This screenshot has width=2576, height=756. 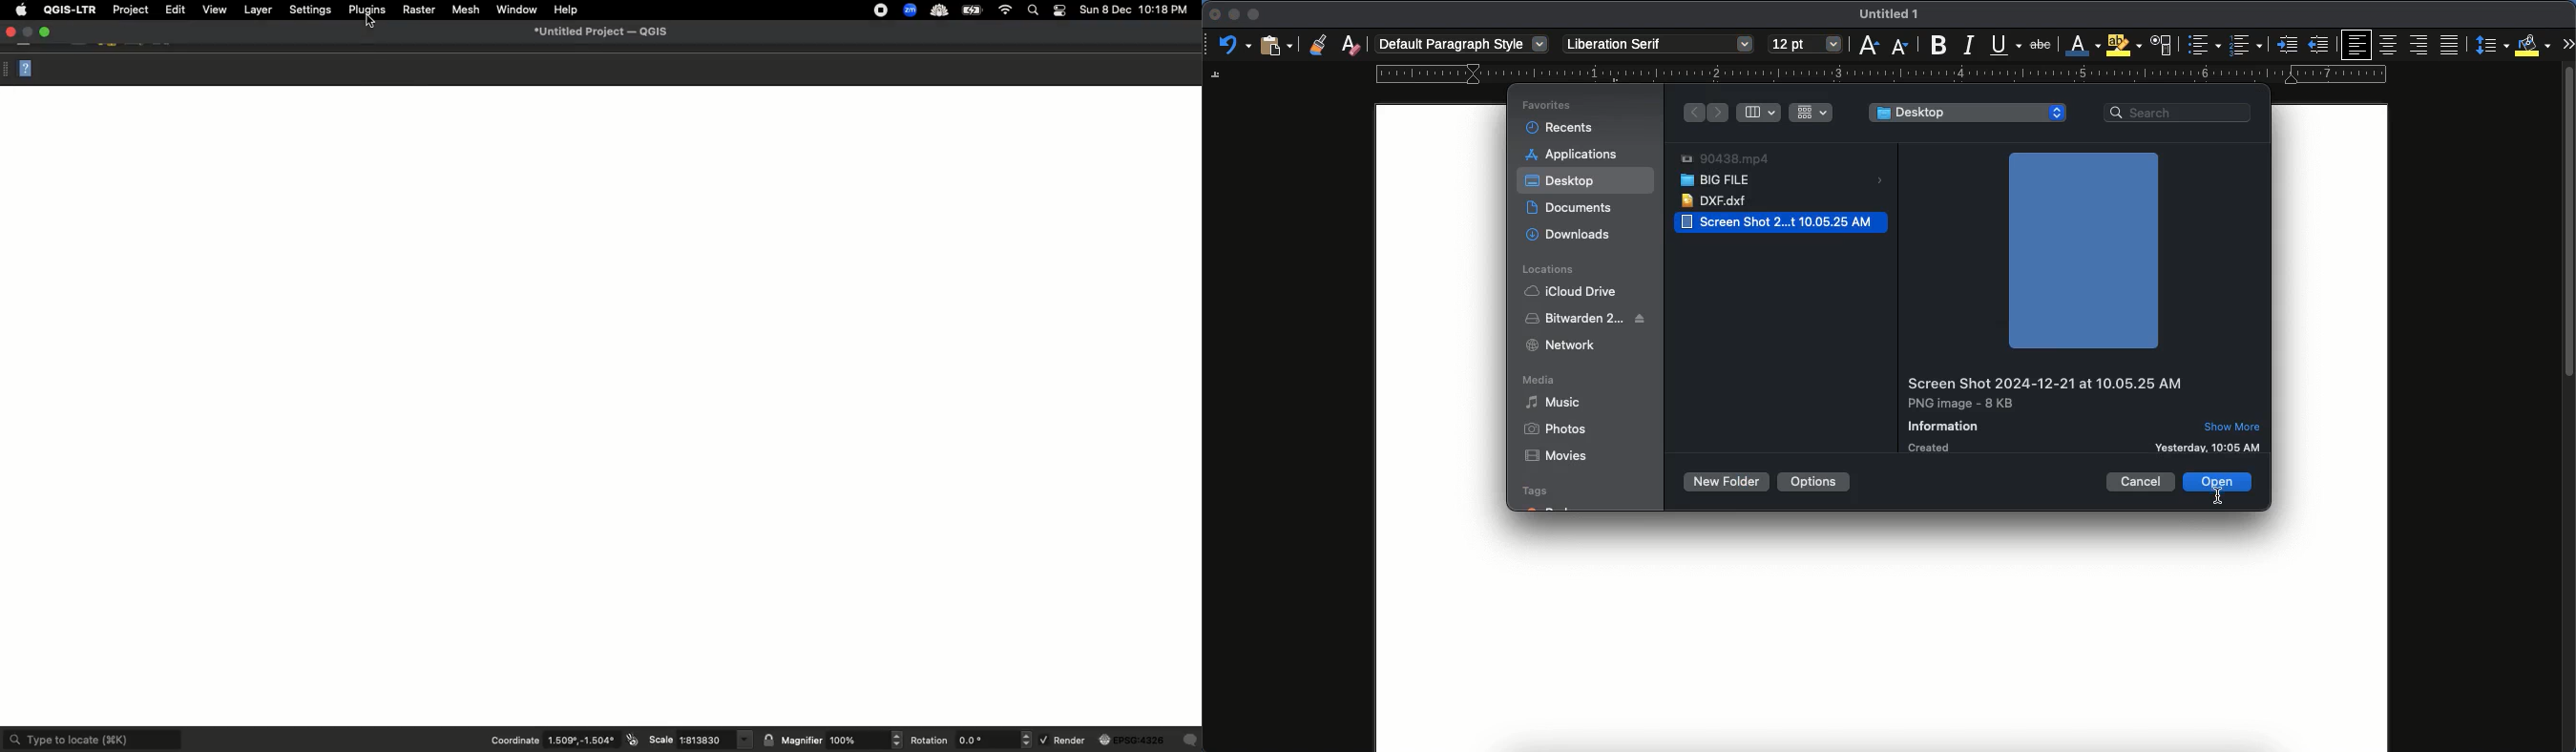 I want to click on right, so click(x=1693, y=113).